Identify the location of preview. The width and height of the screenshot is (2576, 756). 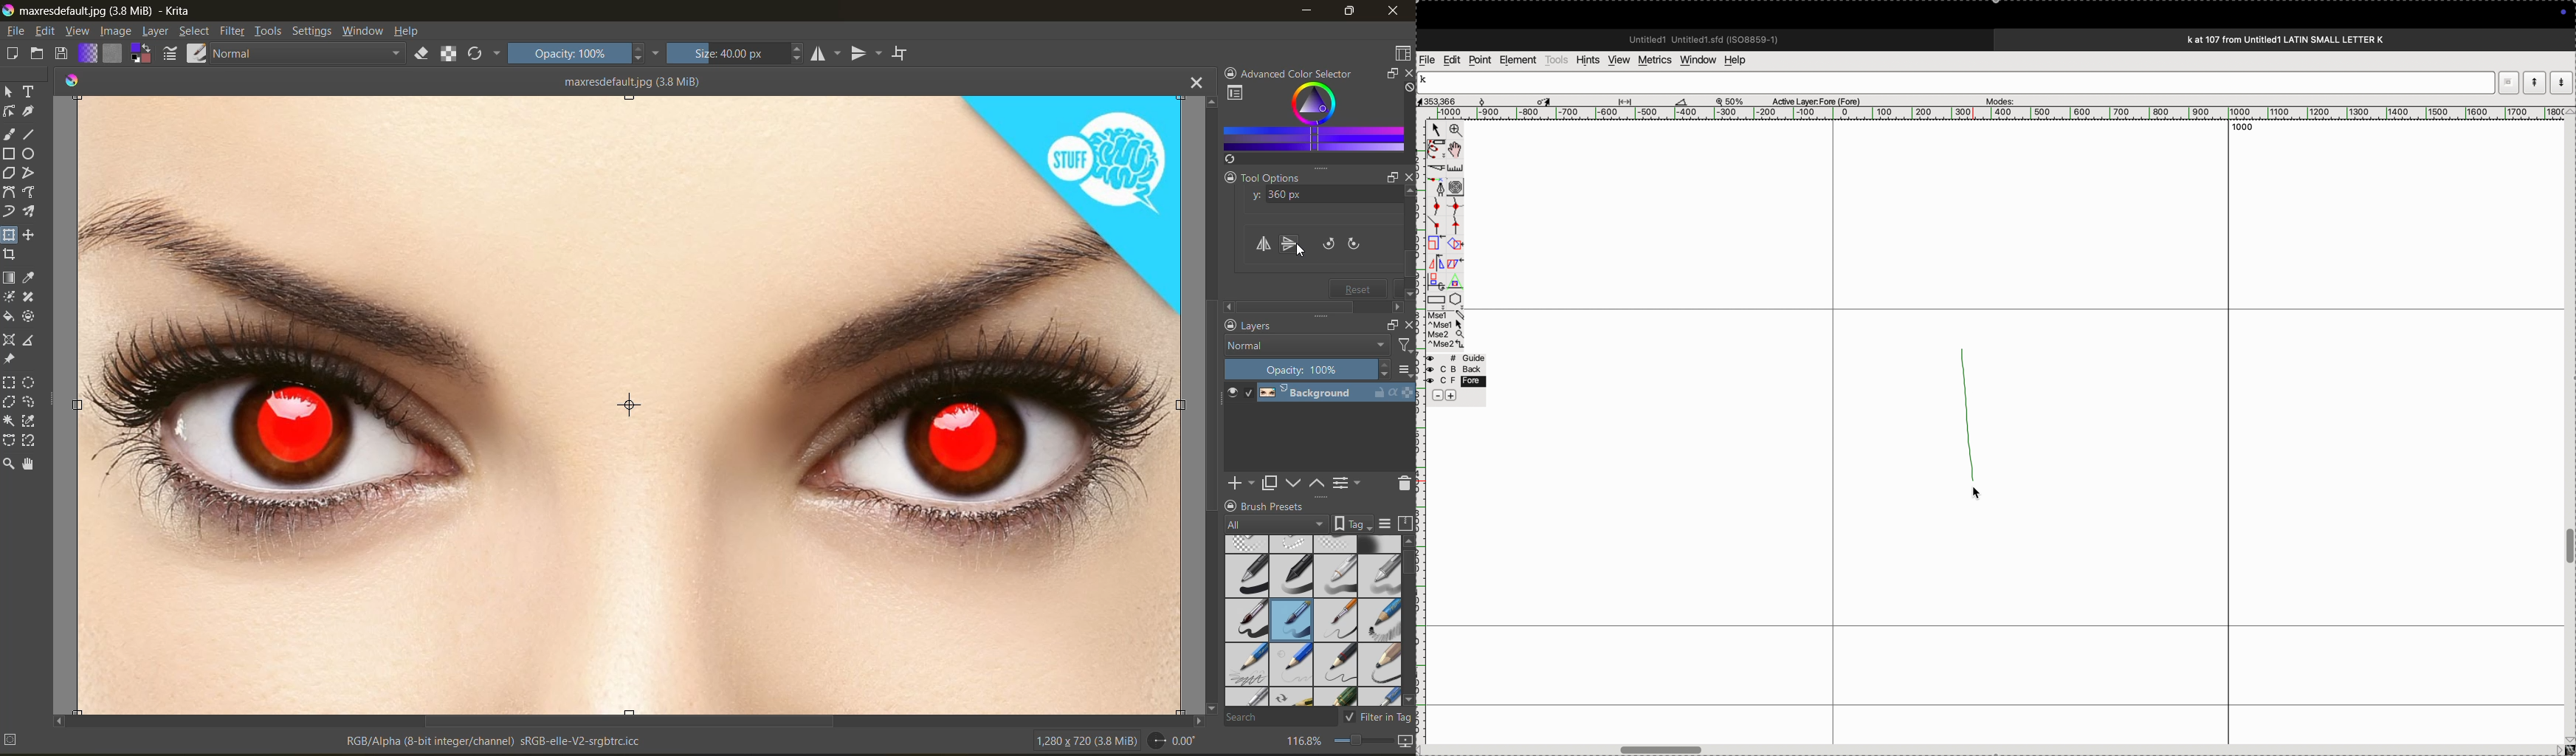
(1232, 394).